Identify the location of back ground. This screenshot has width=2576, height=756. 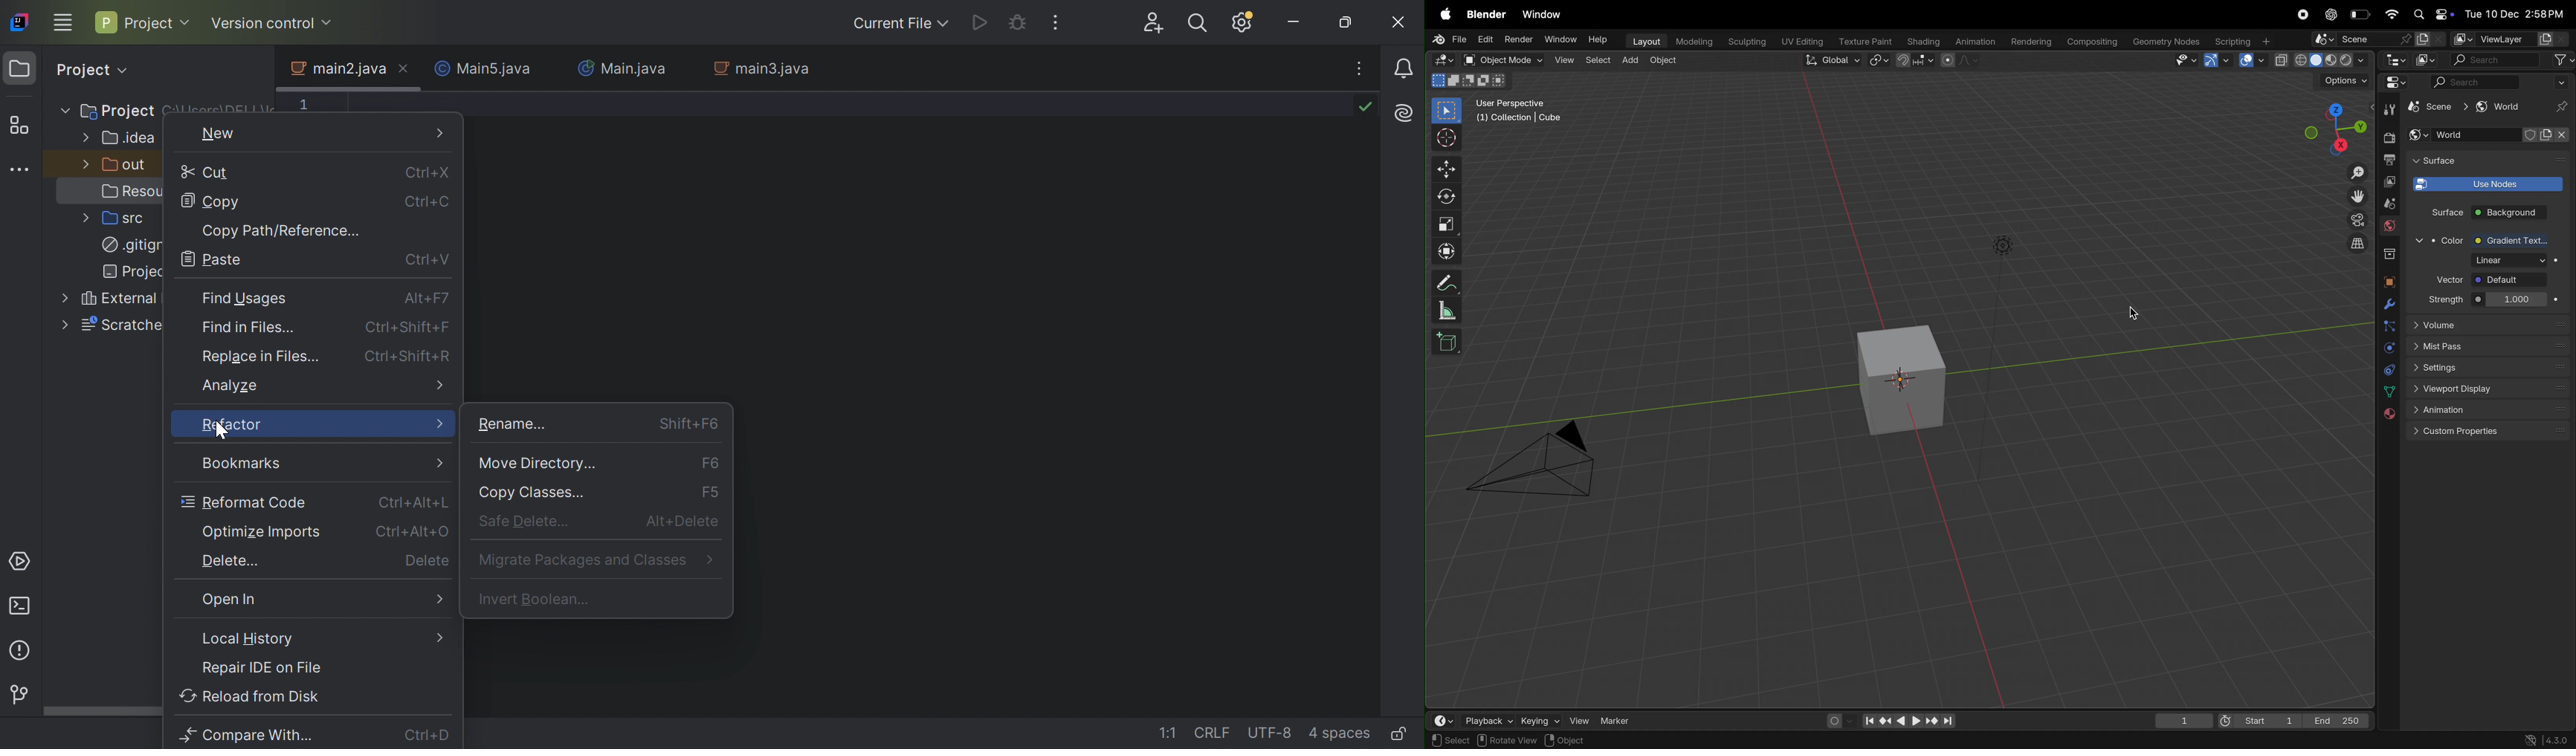
(2510, 214).